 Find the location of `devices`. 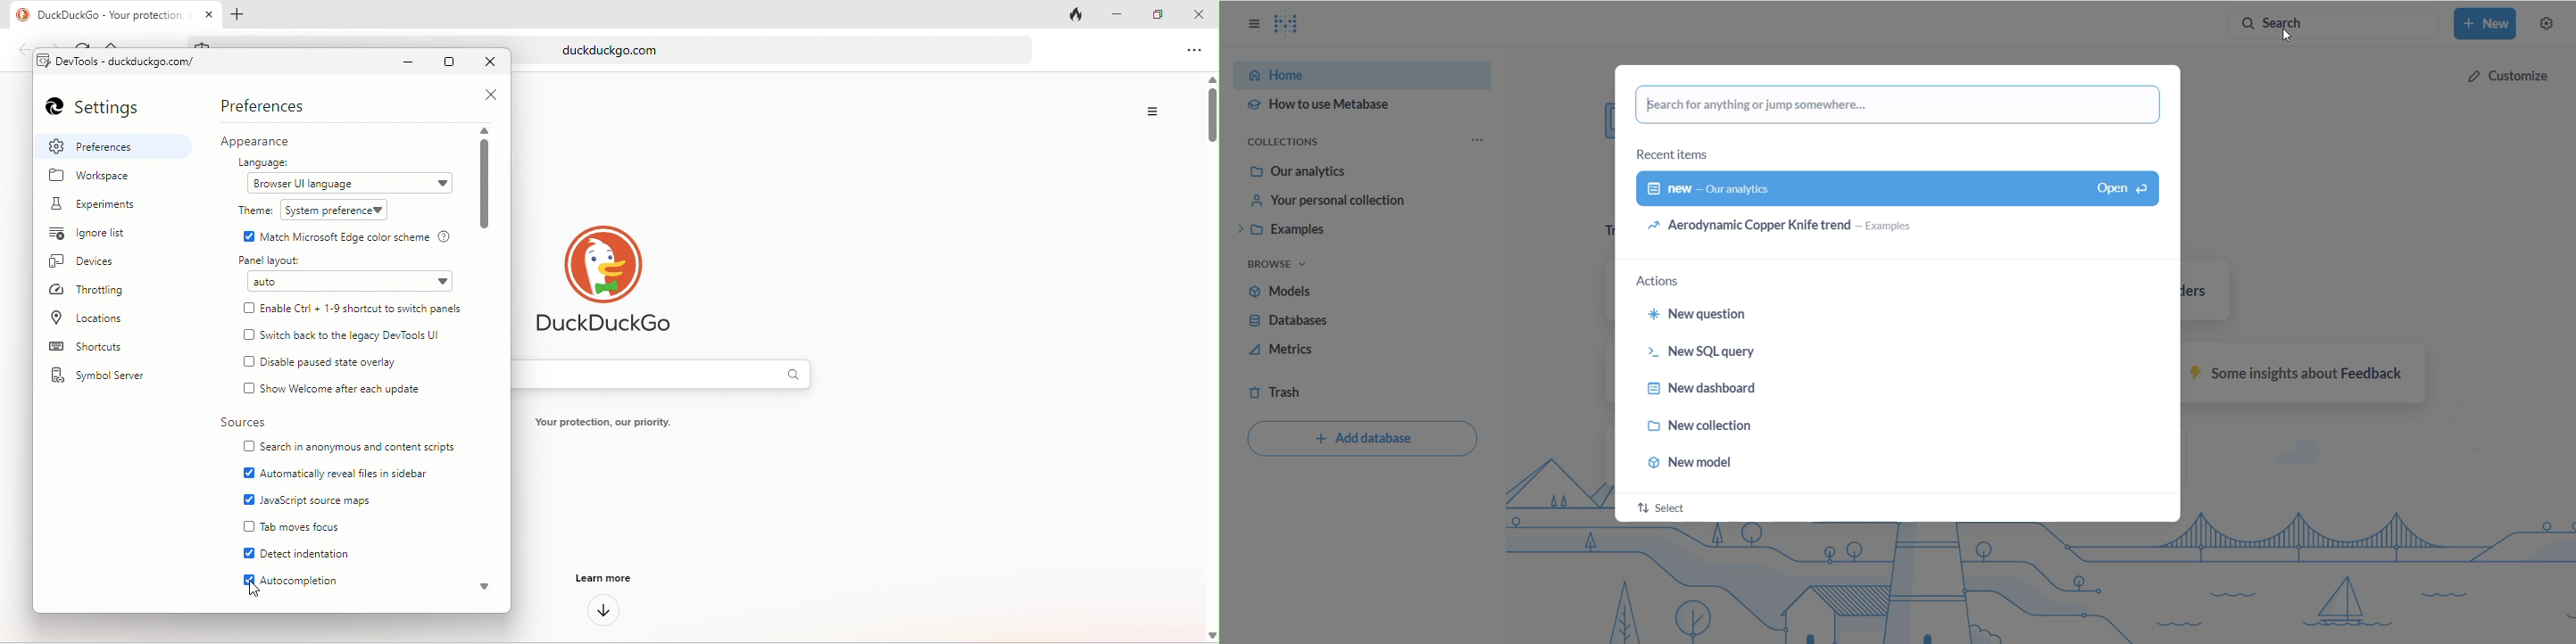

devices is located at coordinates (96, 264).